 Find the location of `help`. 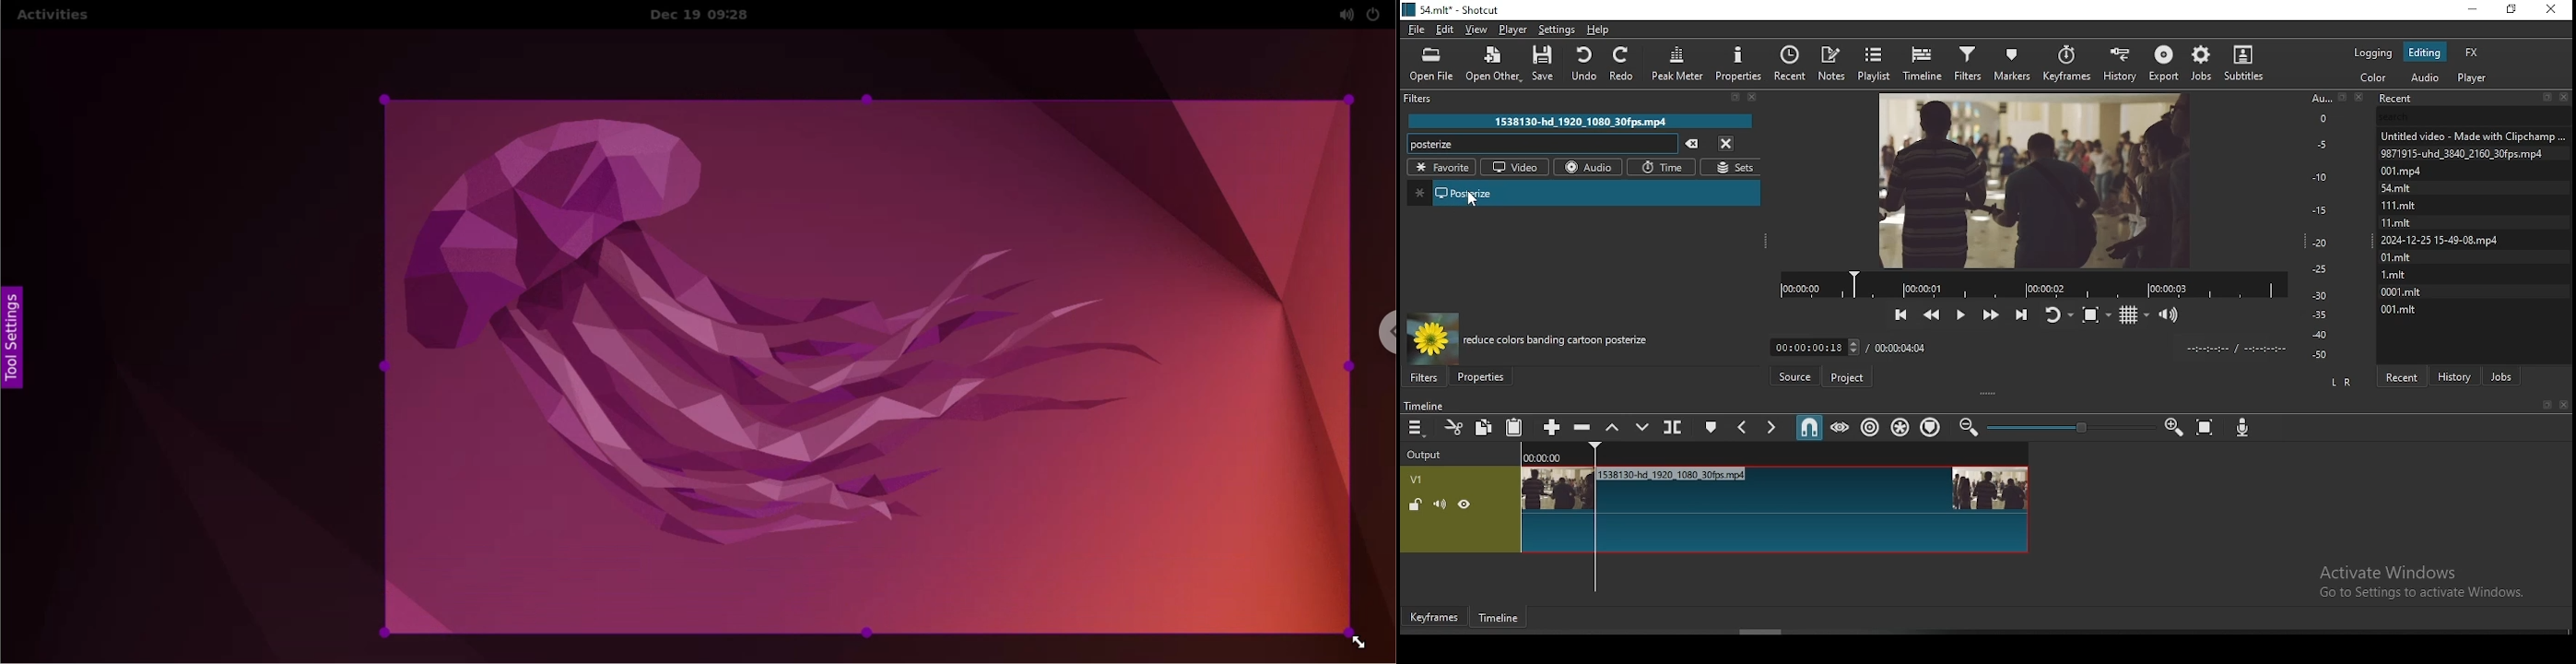

help is located at coordinates (1602, 30).